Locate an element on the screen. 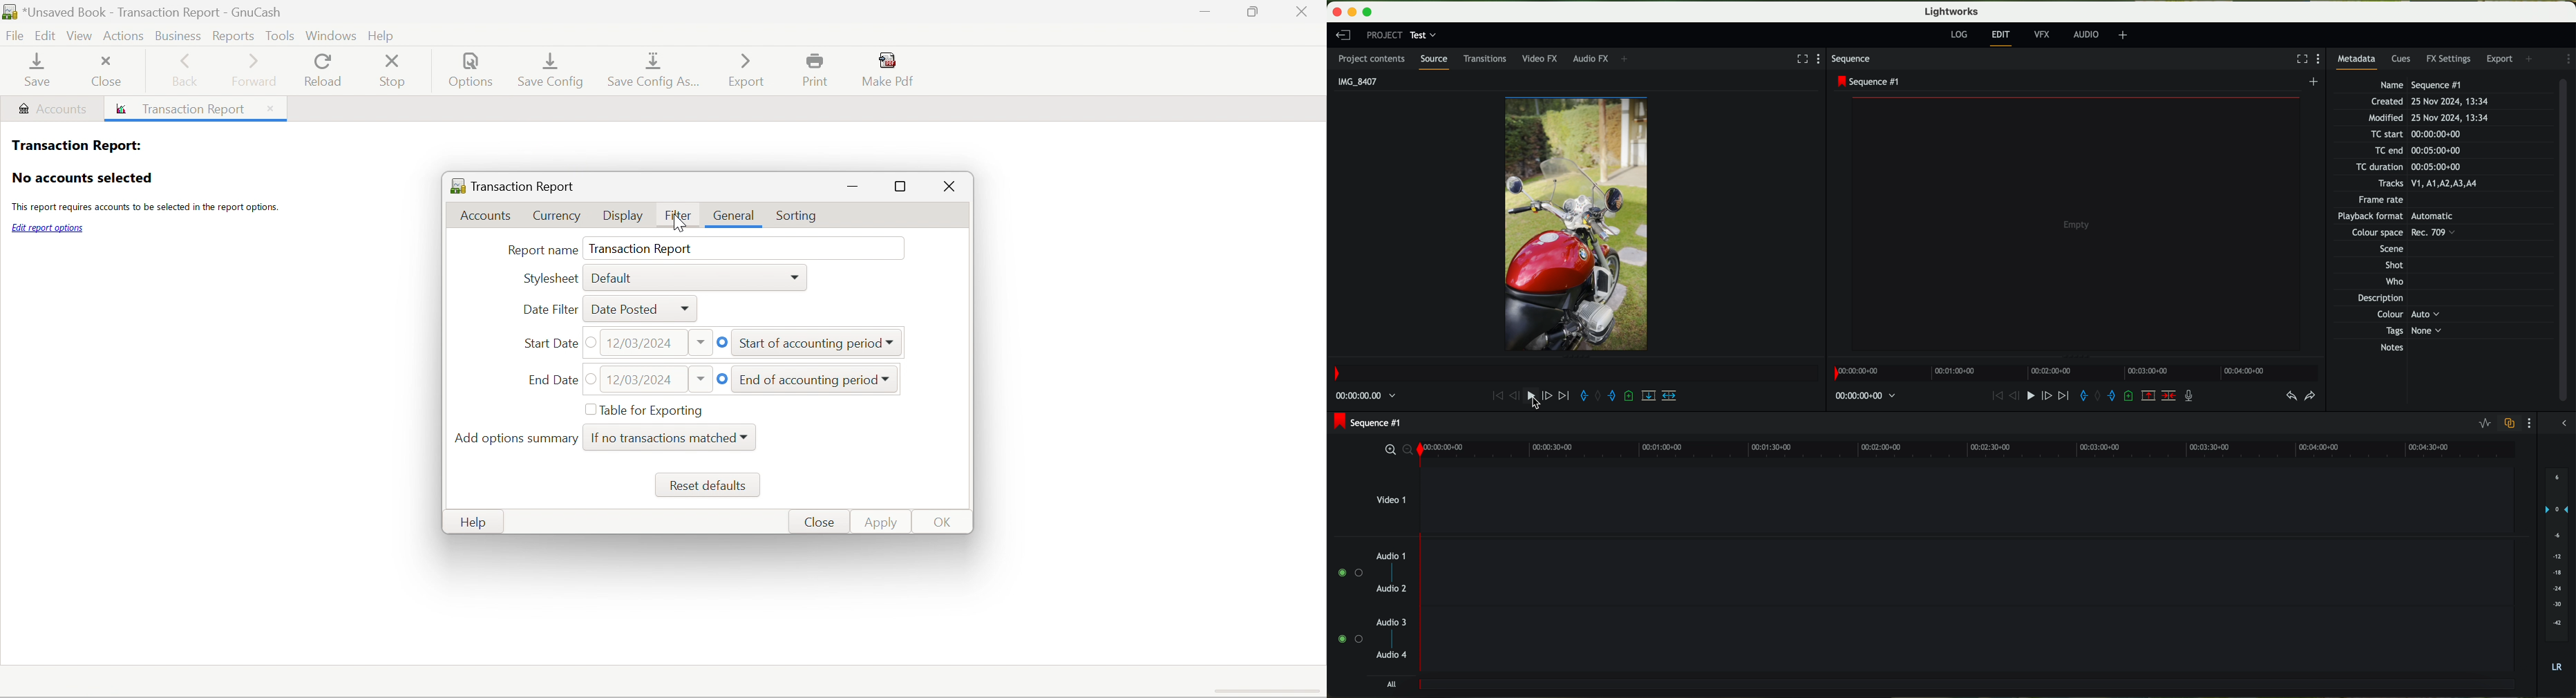 Image resolution: width=2576 pixels, height=700 pixels. time is located at coordinates (1867, 396).